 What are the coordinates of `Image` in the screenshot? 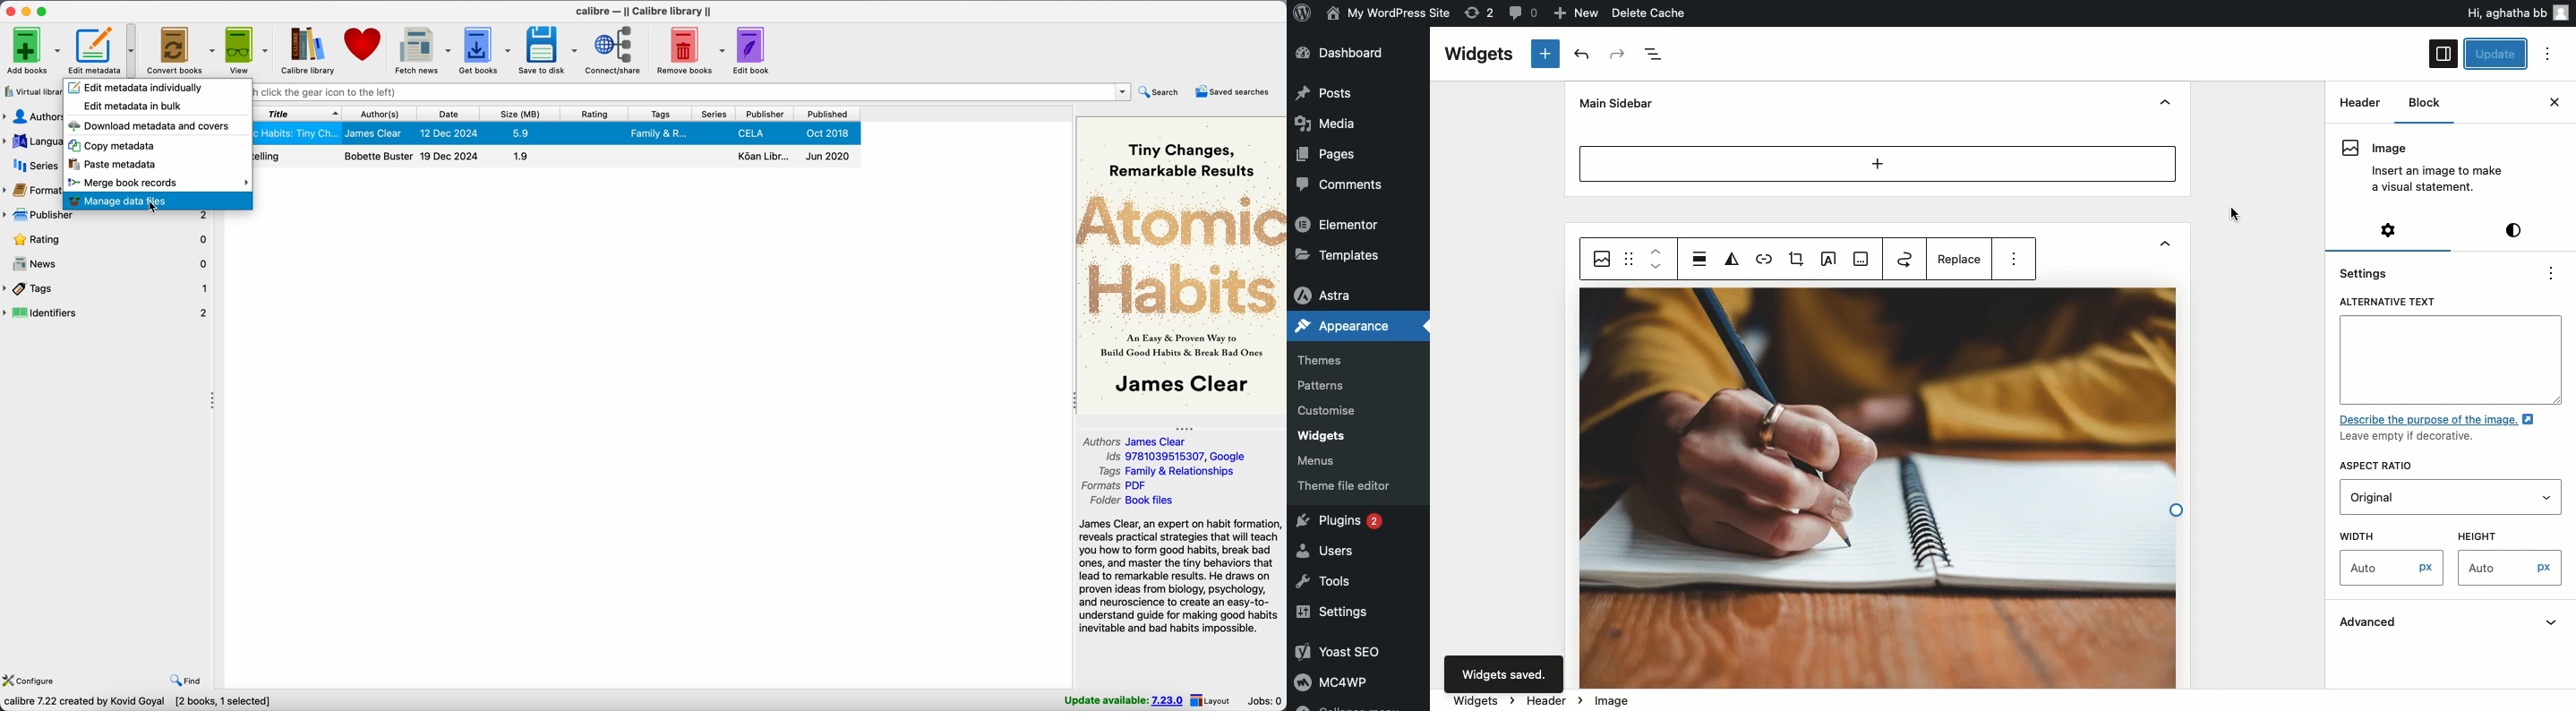 It's located at (1613, 701).